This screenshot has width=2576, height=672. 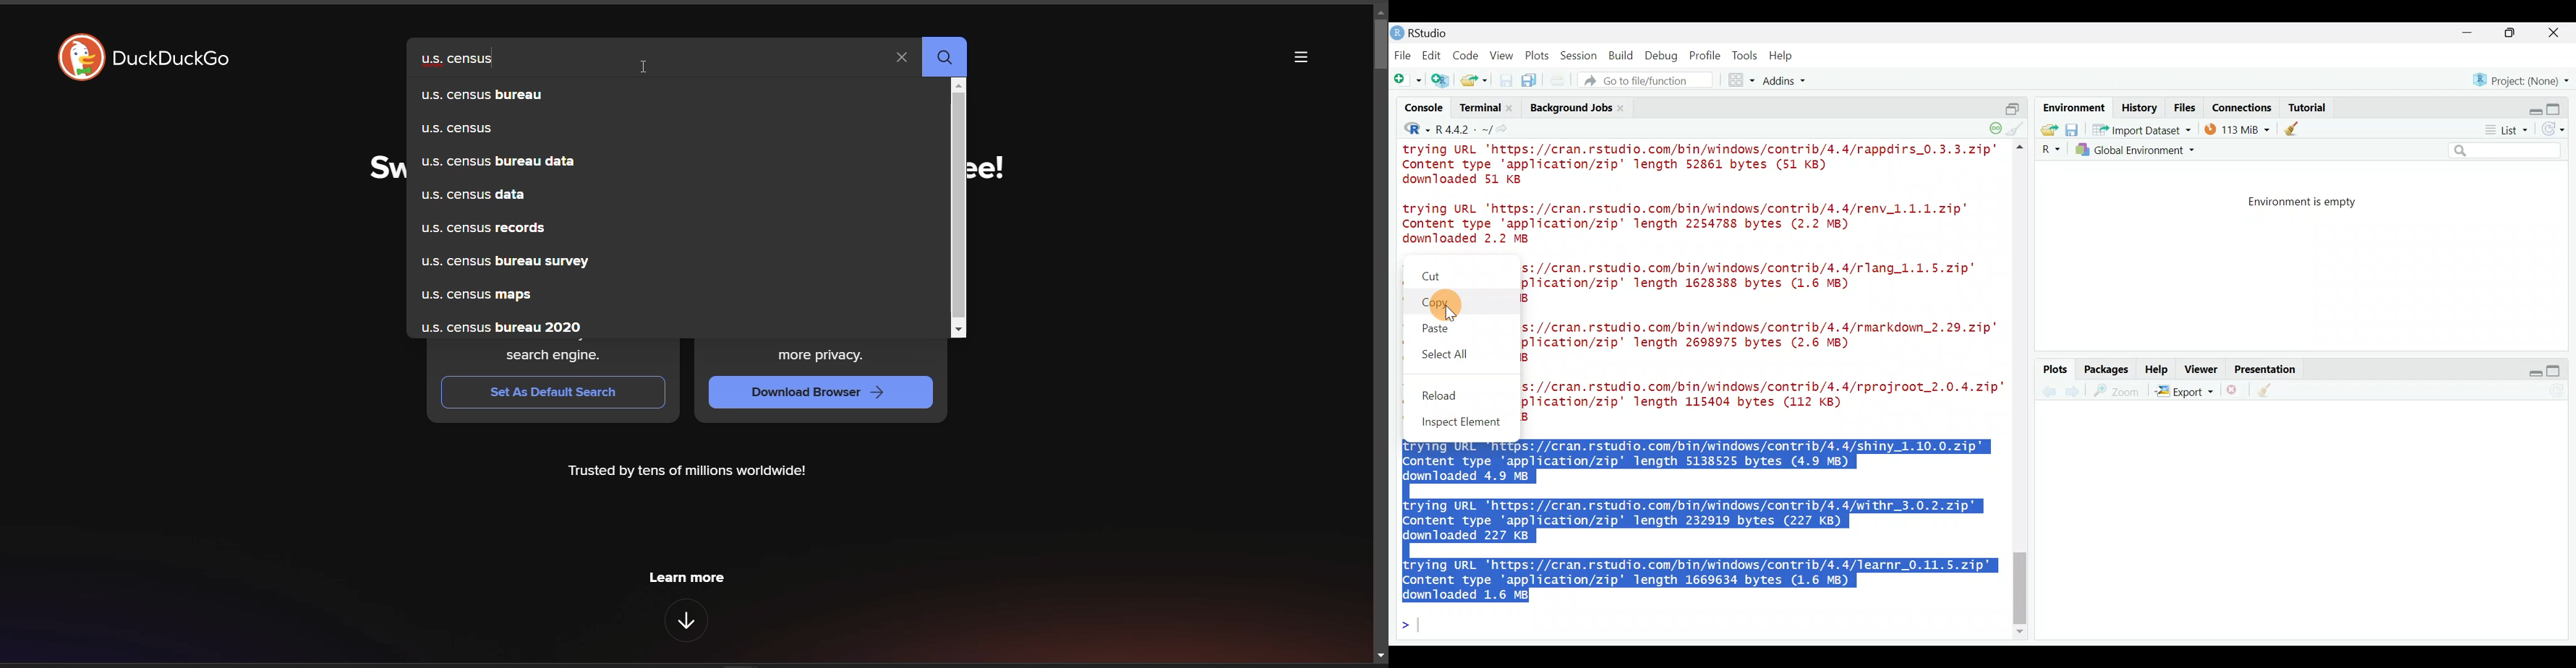 I want to click on session suspend timeout paused - a child session is running, so click(x=1995, y=124).